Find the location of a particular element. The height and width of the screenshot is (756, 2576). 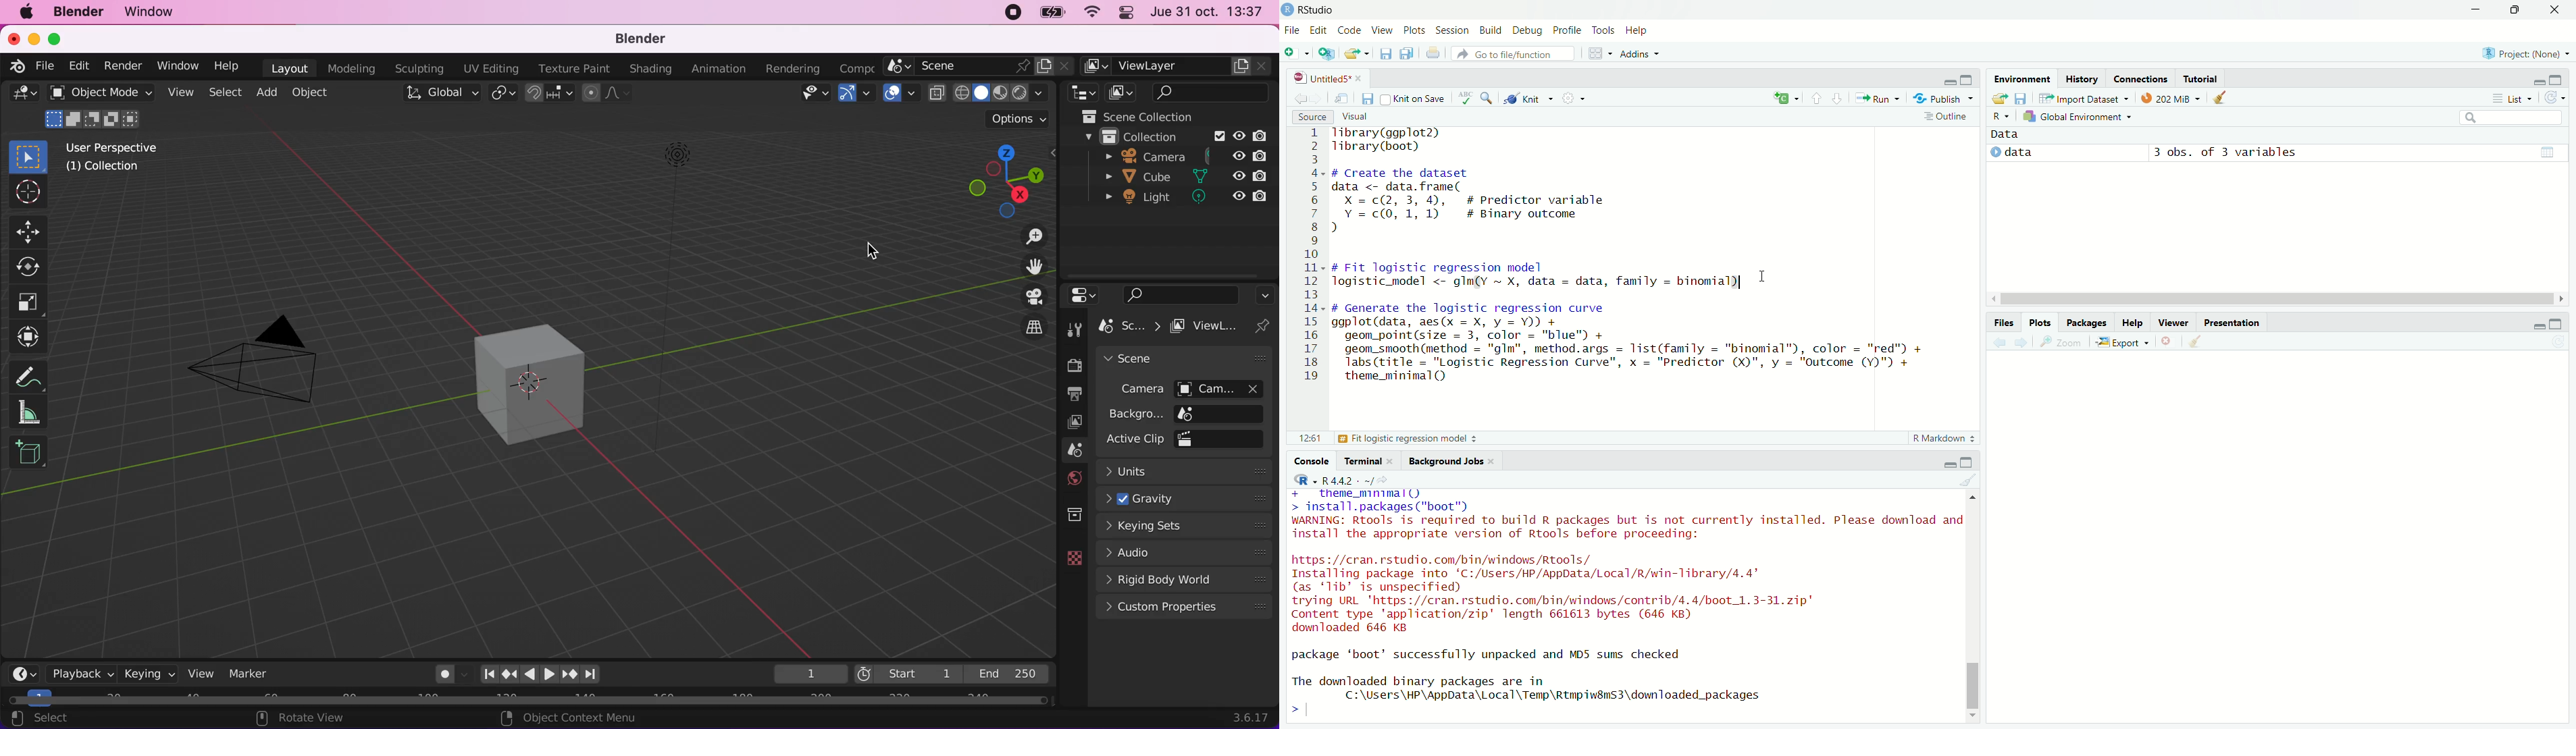

Console is located at coordinates (1311, 460).